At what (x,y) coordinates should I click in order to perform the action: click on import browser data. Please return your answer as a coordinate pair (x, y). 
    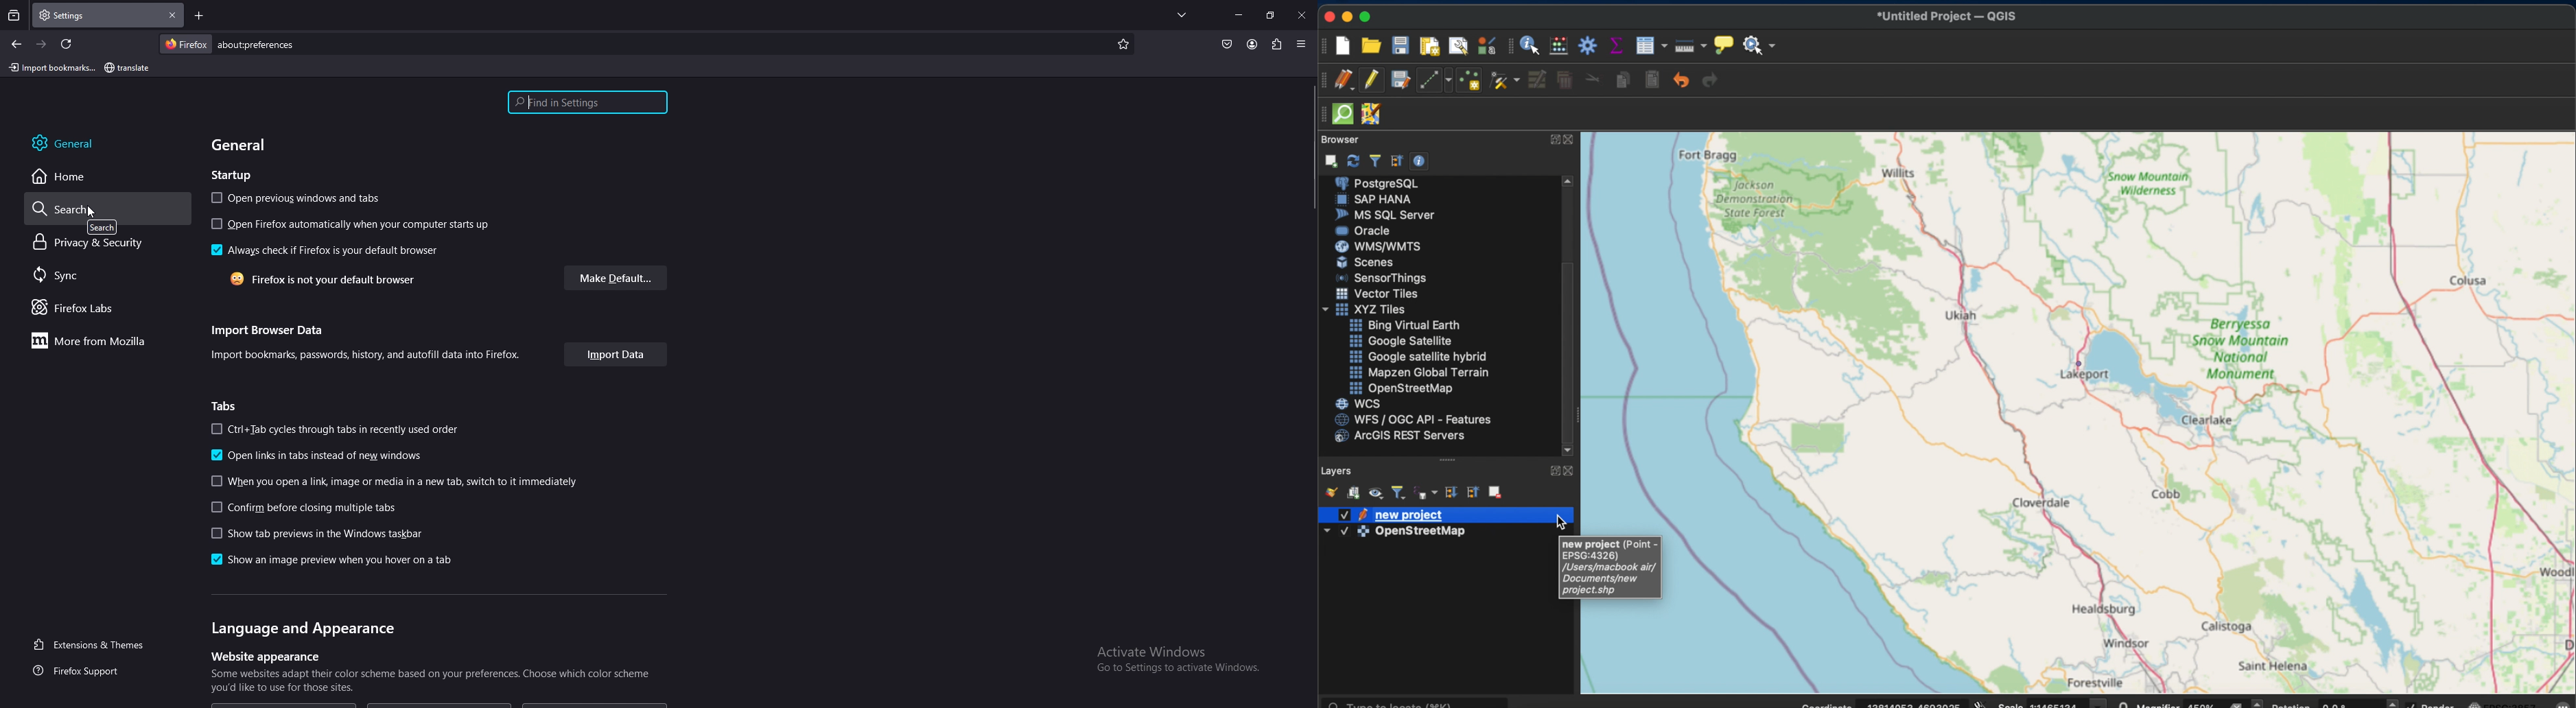
    Looking at the image, I should click on (272, 329).